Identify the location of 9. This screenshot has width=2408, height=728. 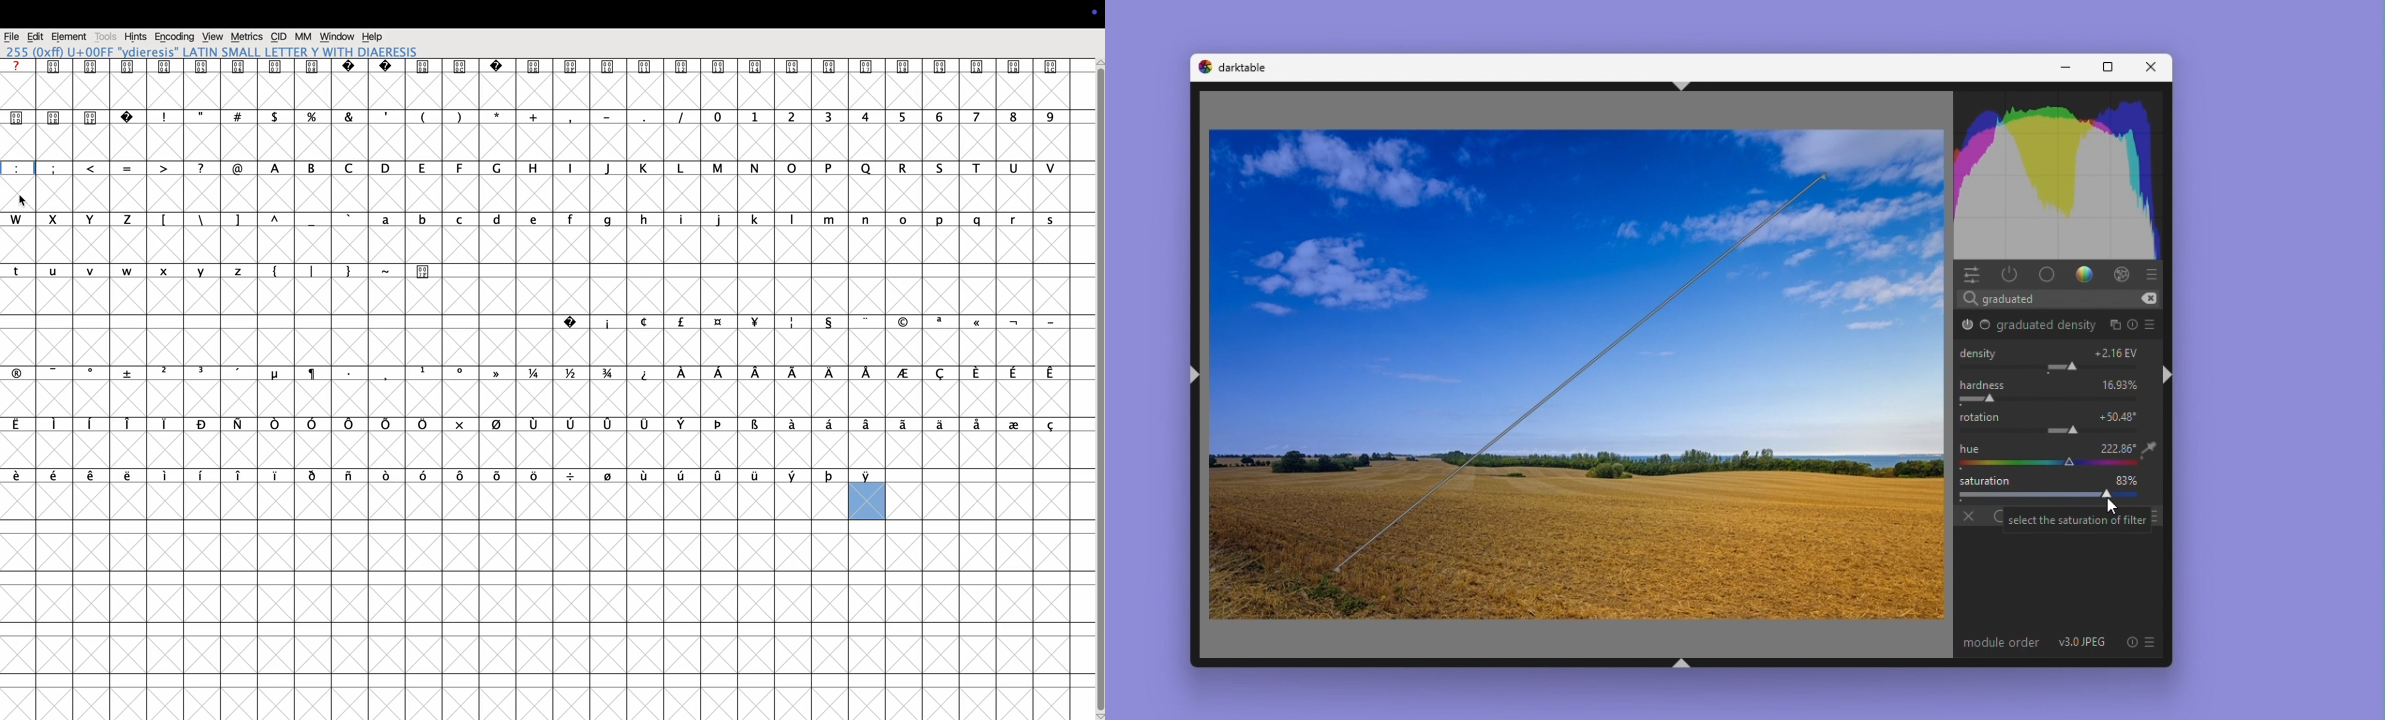
(1050, 135).